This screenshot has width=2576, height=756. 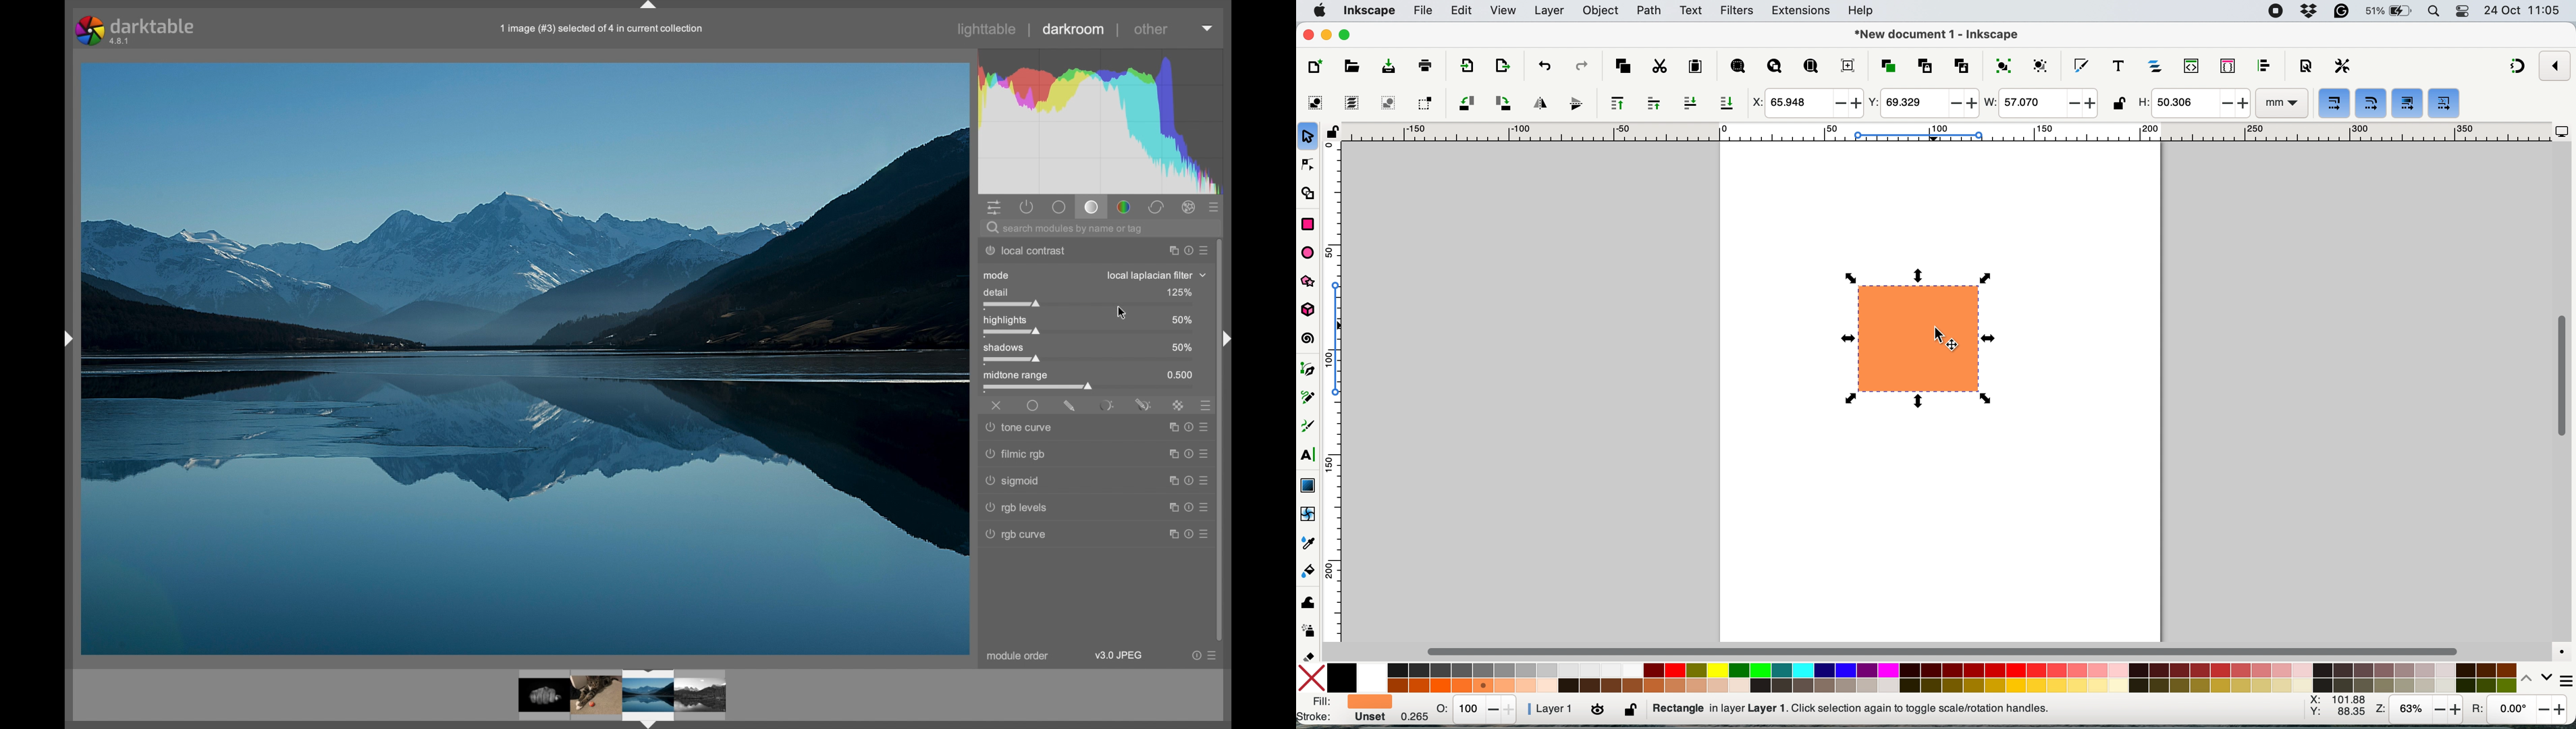 What do you see at coordinates (1581, 65) in the screenshot?
I see `redo` at bounding box center [1581, 65].